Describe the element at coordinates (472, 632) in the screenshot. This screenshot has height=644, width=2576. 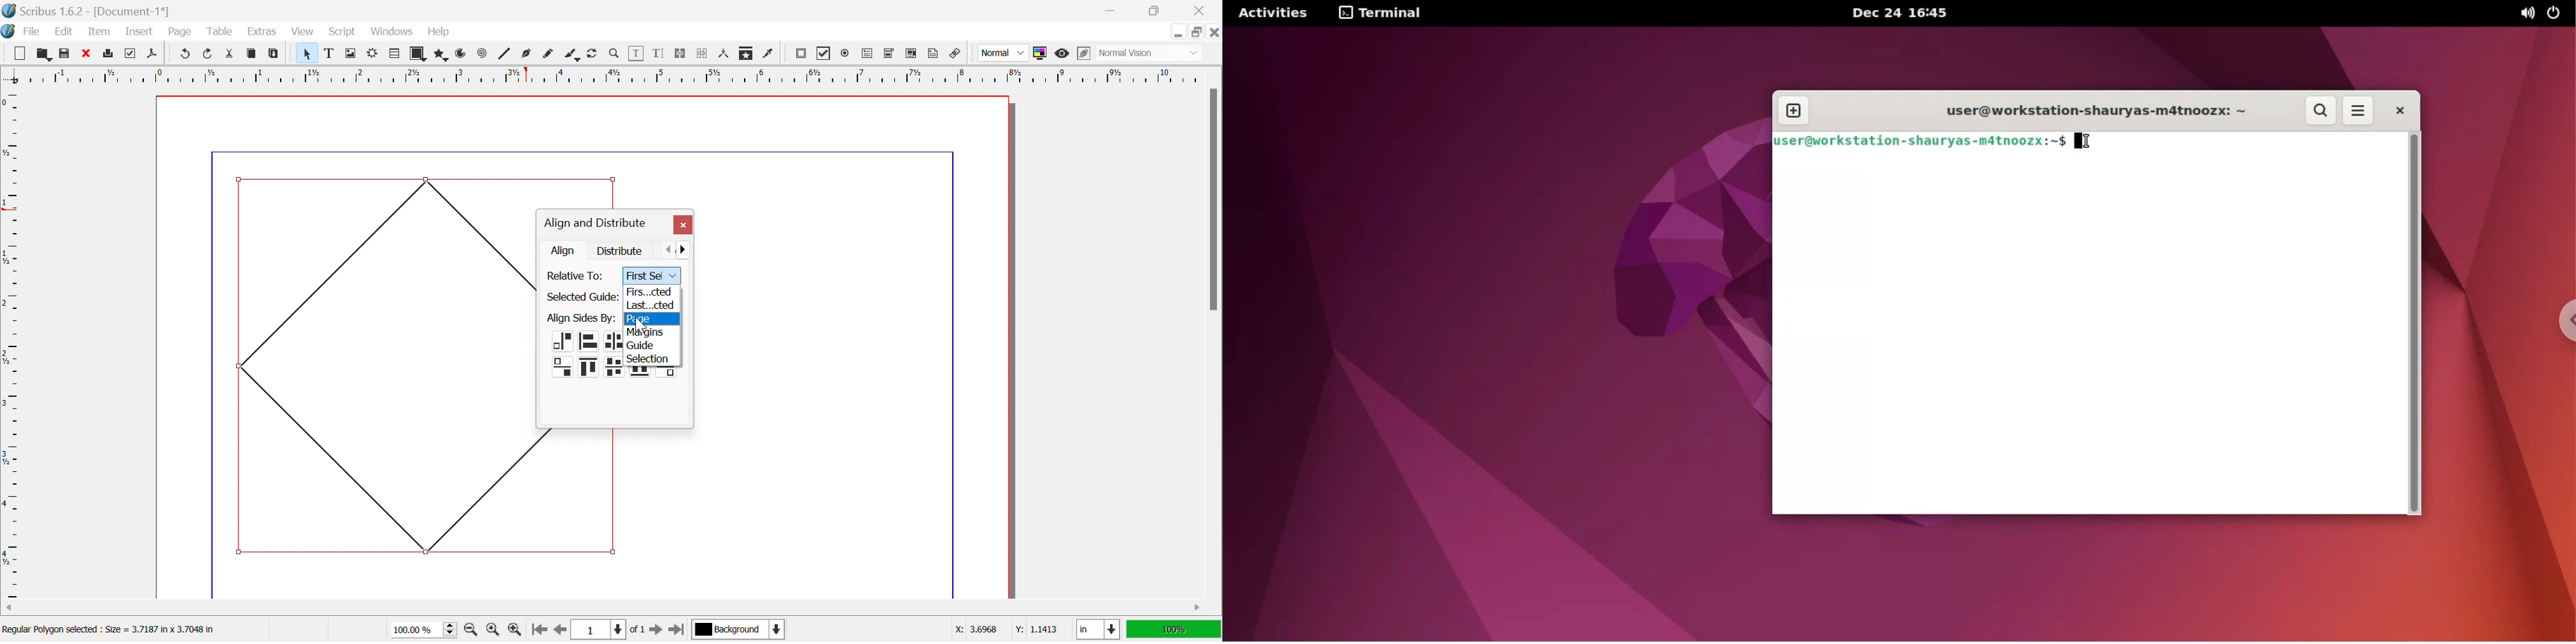
I see `Zoom out by the stepping value in Tools preferences` at that location.